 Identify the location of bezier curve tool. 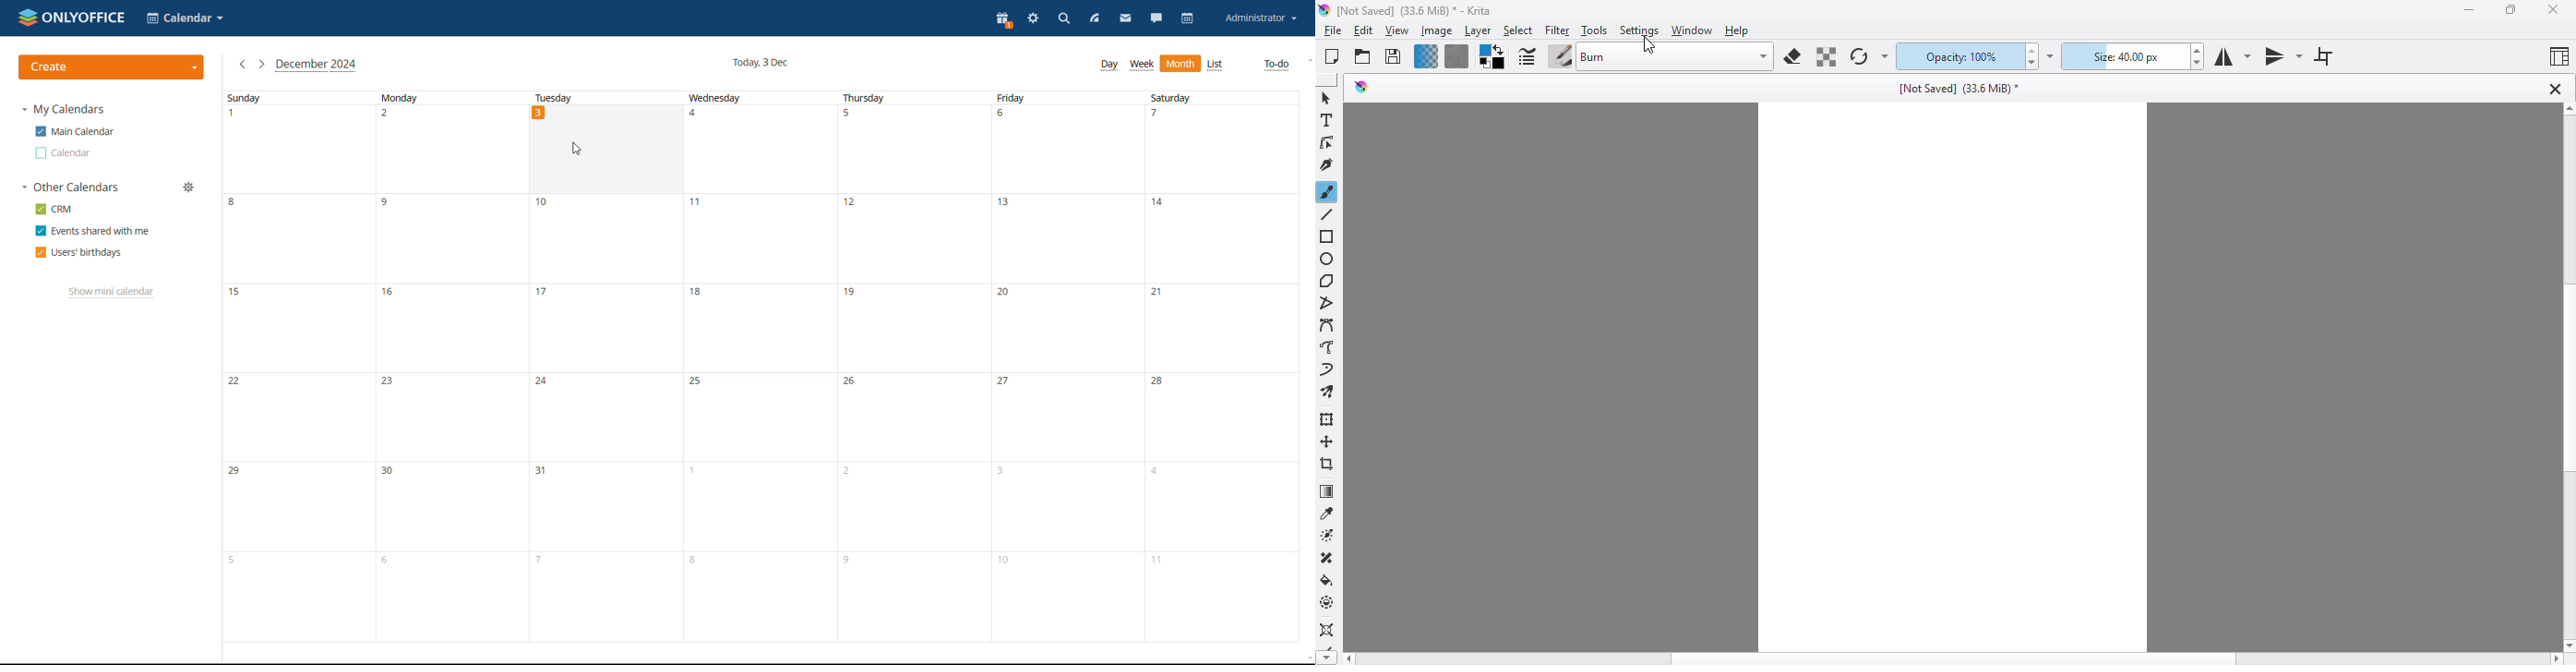
(1328, 326).